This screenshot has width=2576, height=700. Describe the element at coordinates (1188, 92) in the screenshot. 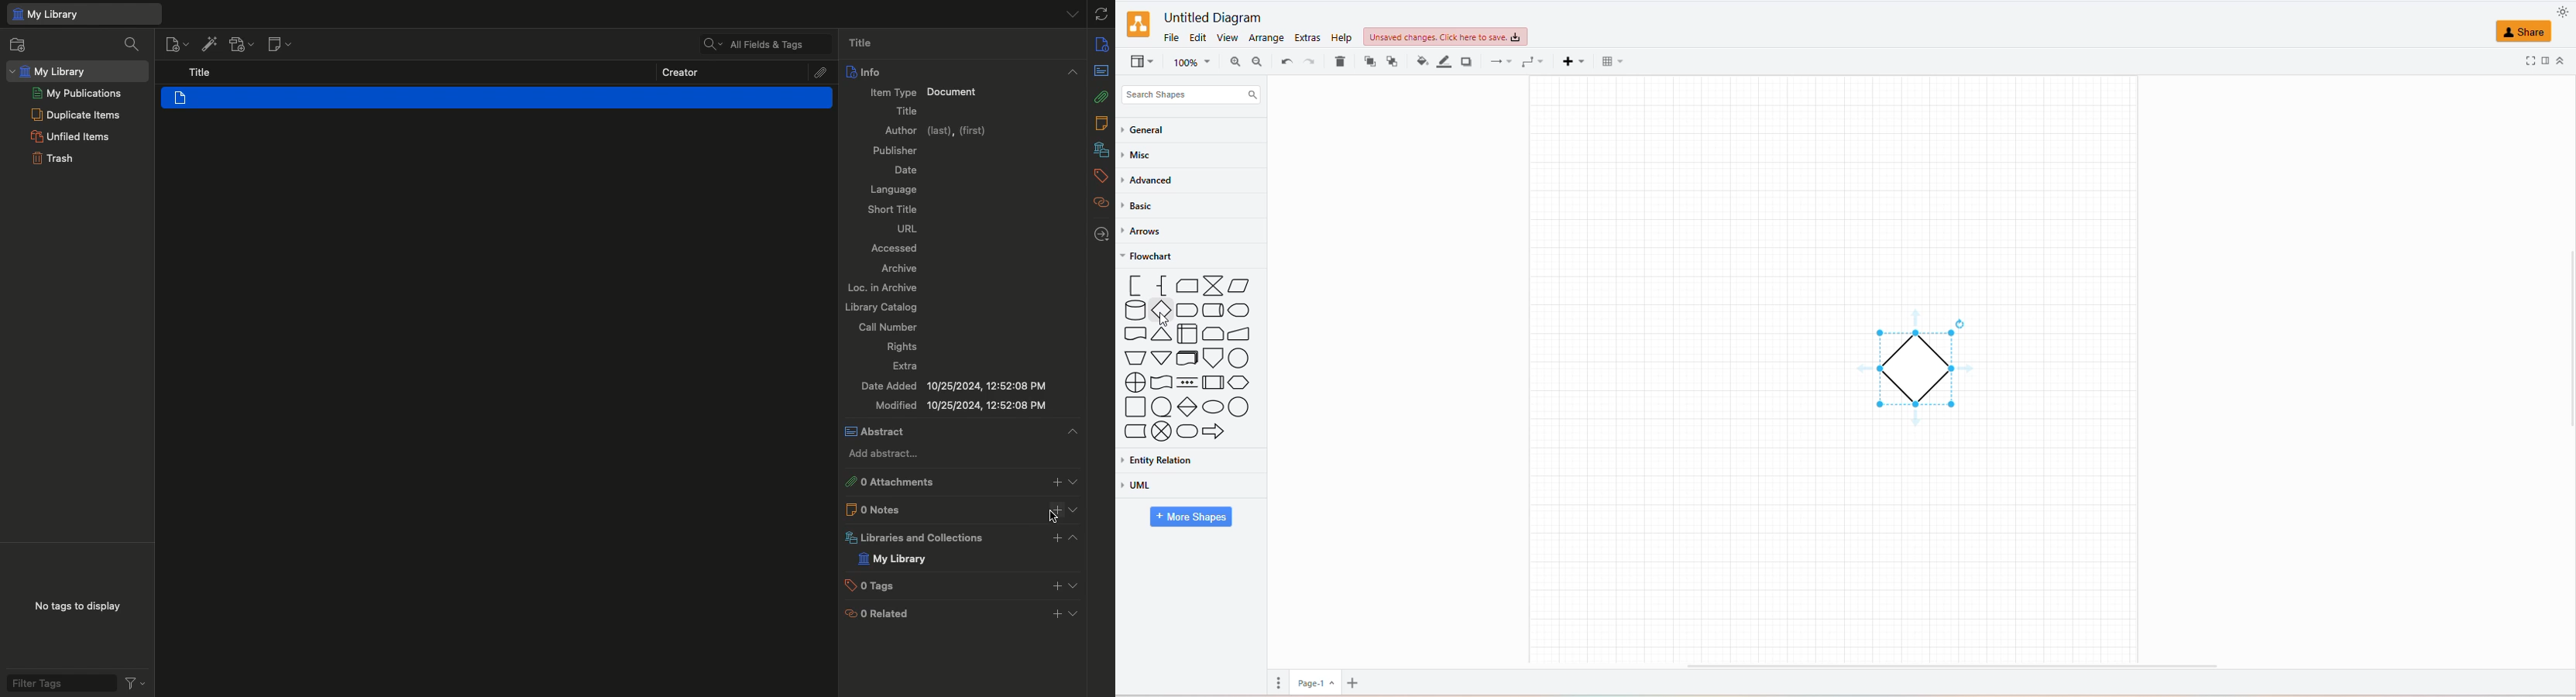

I see `SEARCH` at that location.